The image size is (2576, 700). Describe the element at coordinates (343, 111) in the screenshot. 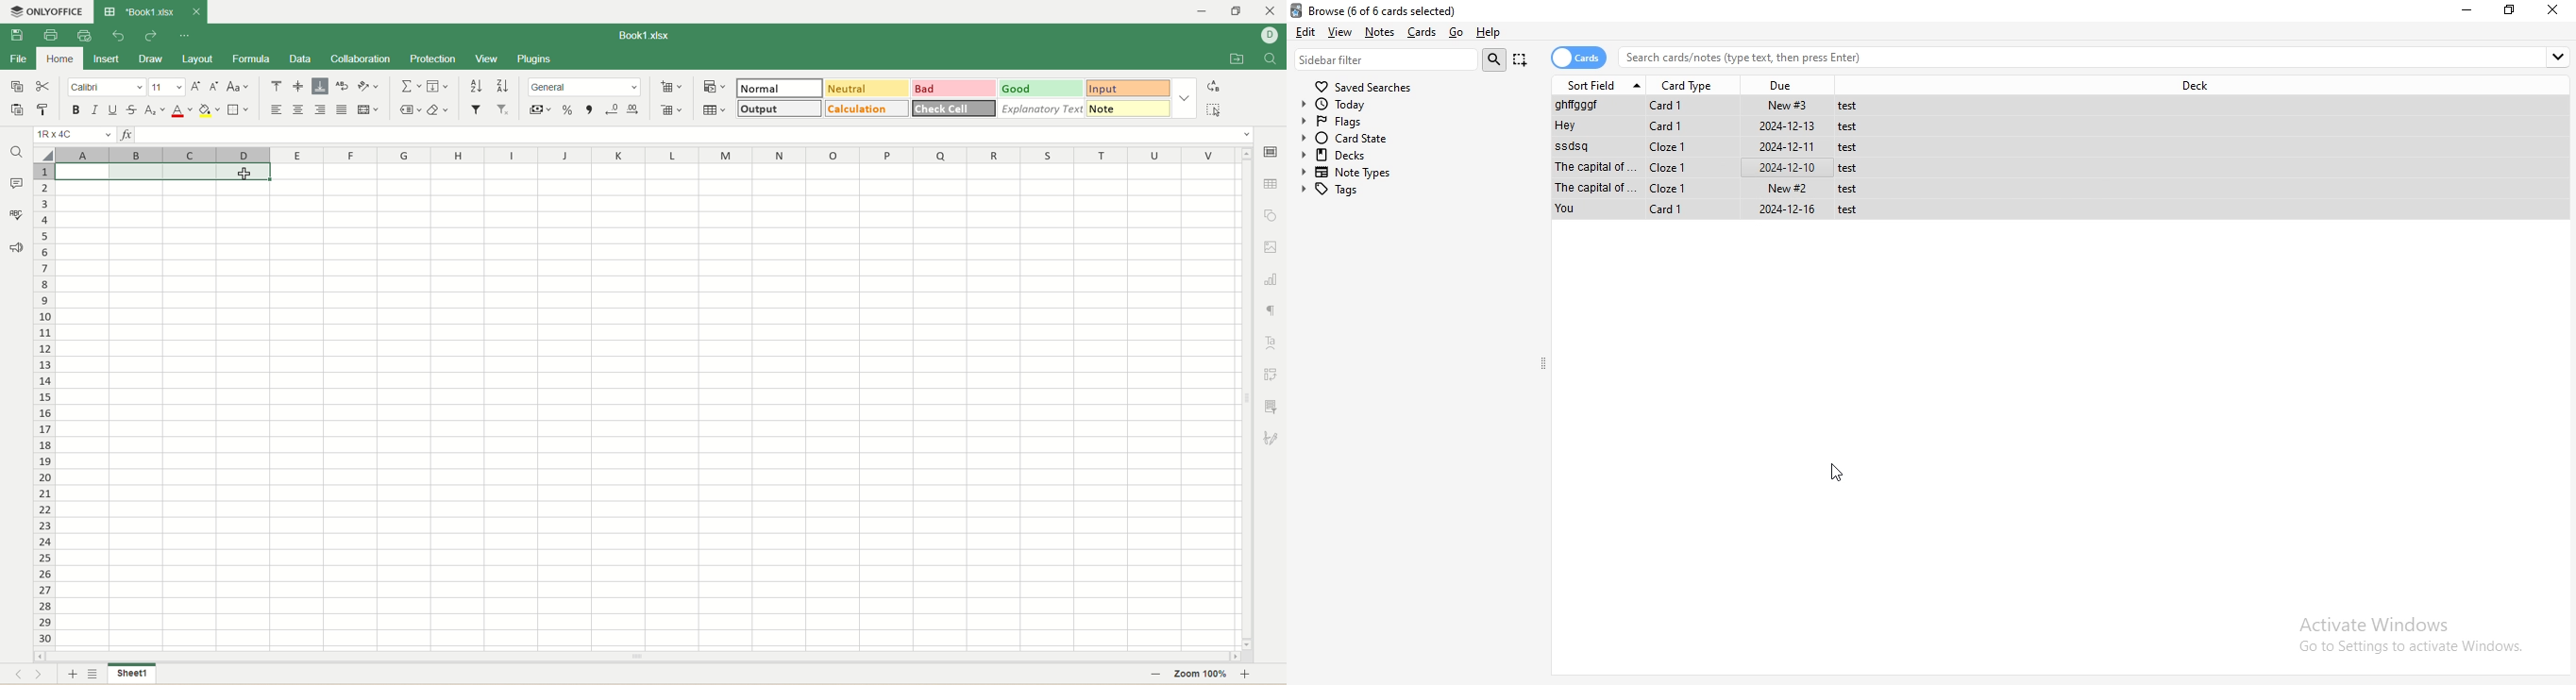

I see `justified` at that location.